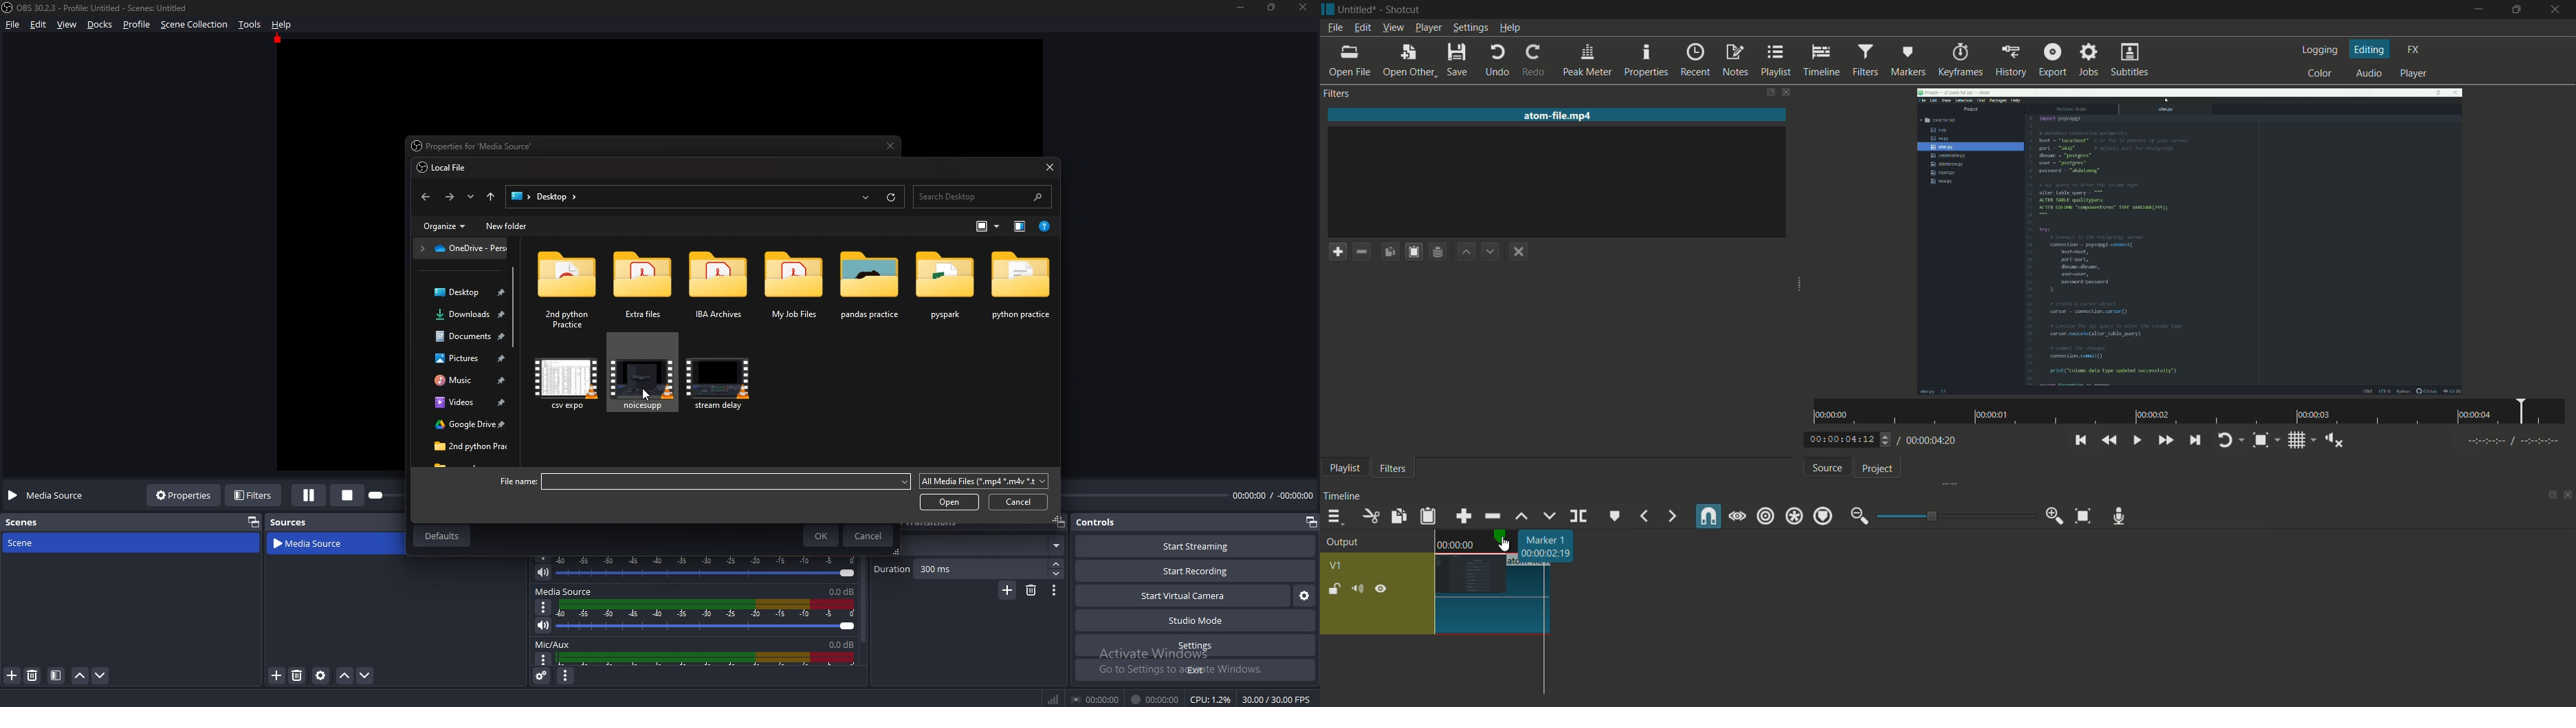 The width and height of the screenshot is (2576, 728). What do you see at coordinates (1908, 60) in the screenshot?
I see `markers` at bounding box center [1908, 60].